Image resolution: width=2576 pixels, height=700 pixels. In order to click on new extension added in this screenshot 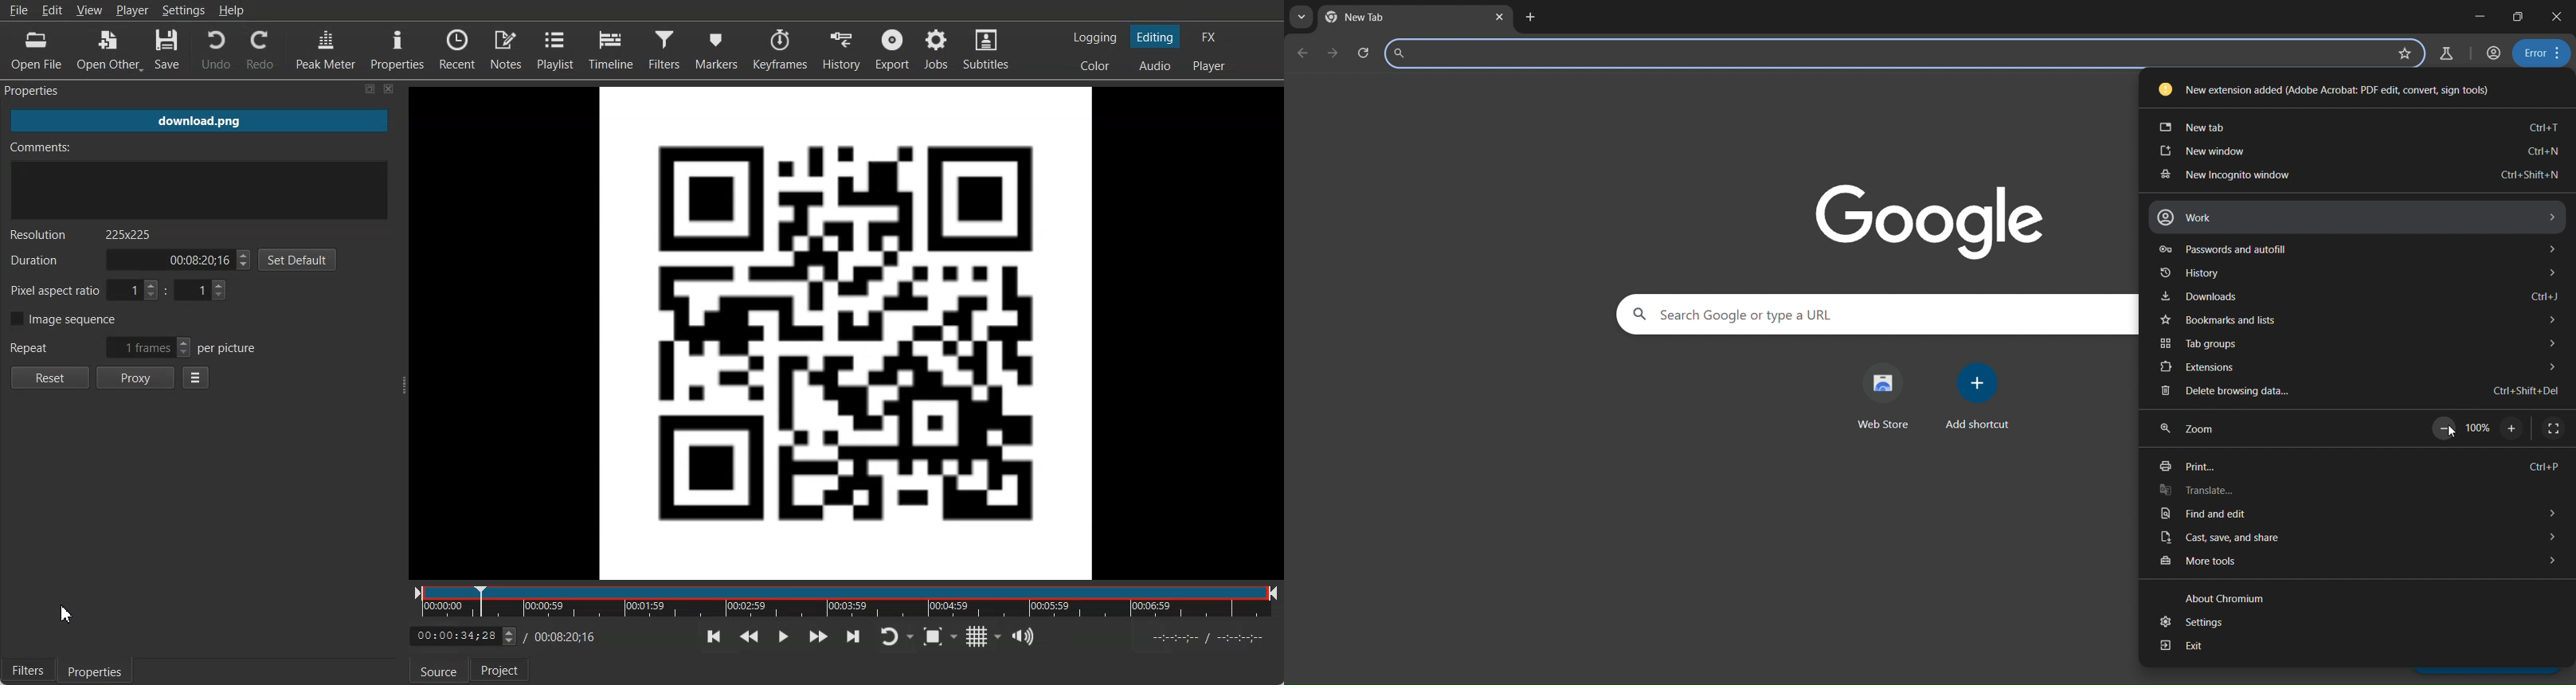, I will do `click(2340, 89)`.